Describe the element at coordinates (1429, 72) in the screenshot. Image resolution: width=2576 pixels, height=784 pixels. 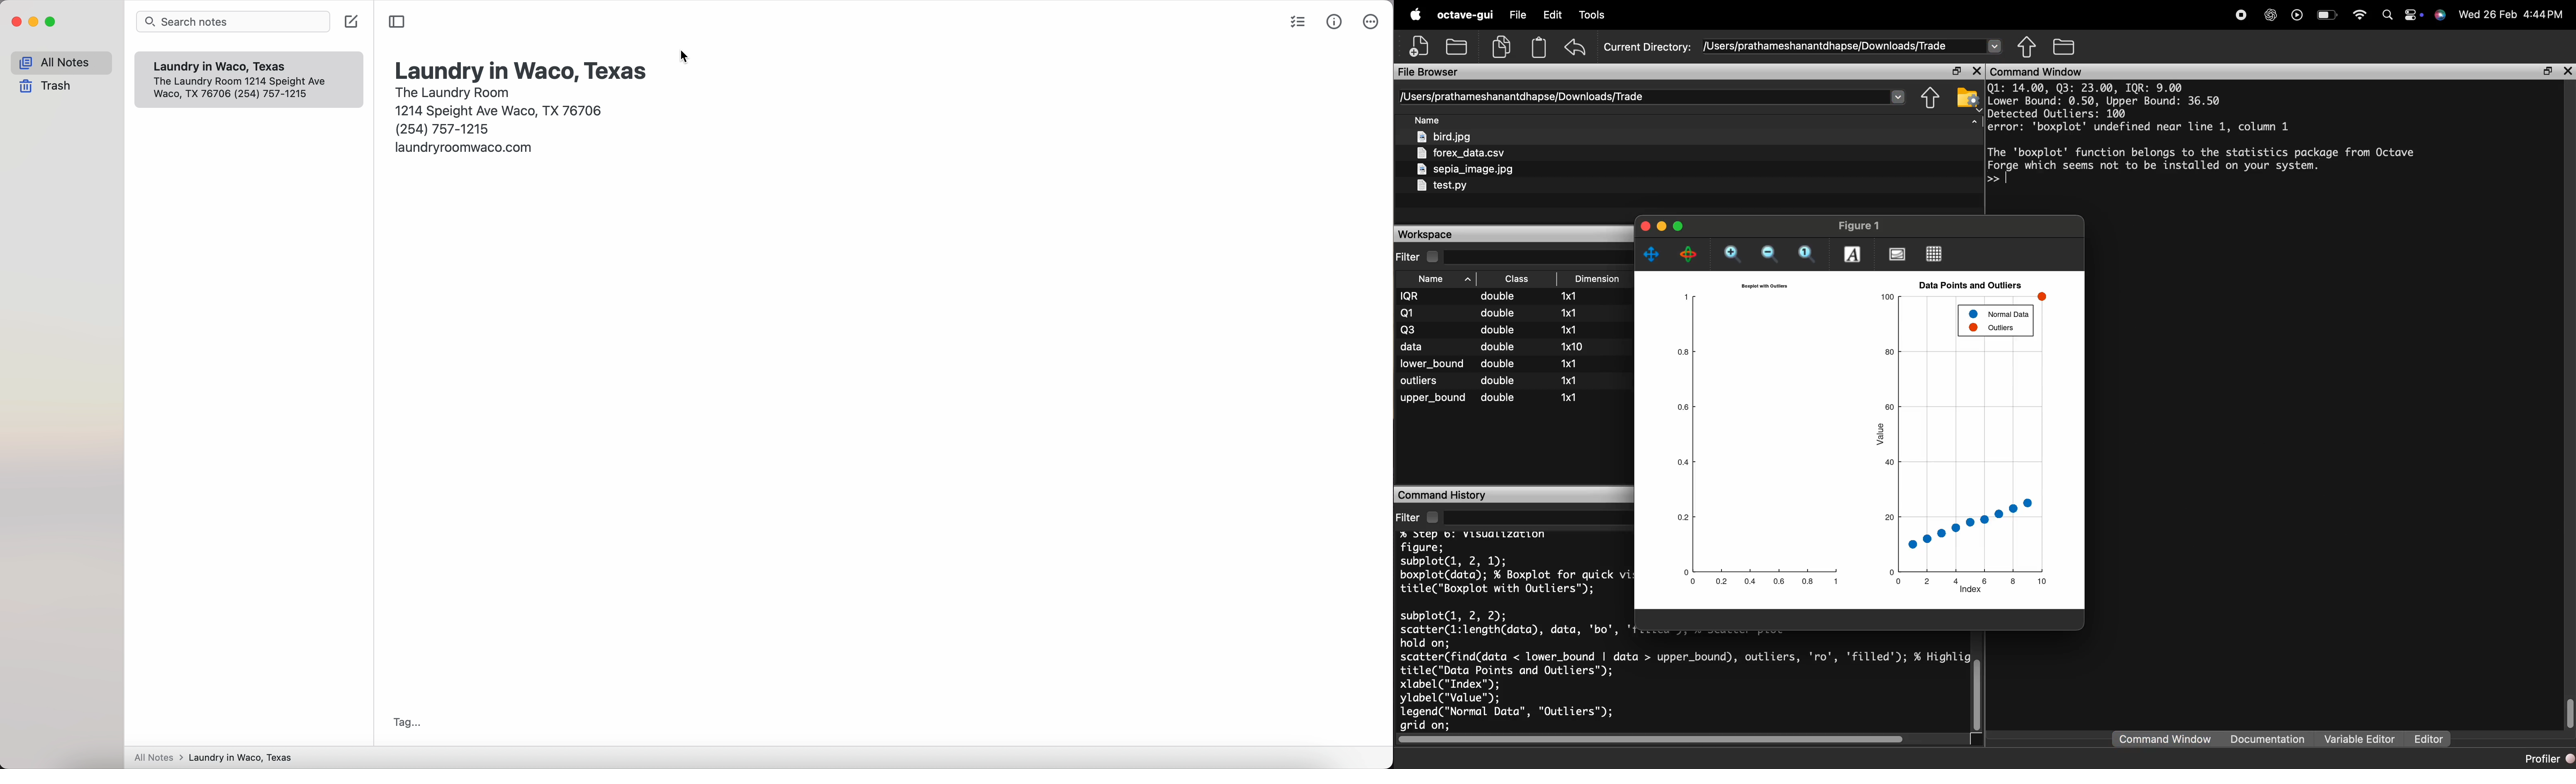
I see `File Browser
Bi ini. 6` at that location.